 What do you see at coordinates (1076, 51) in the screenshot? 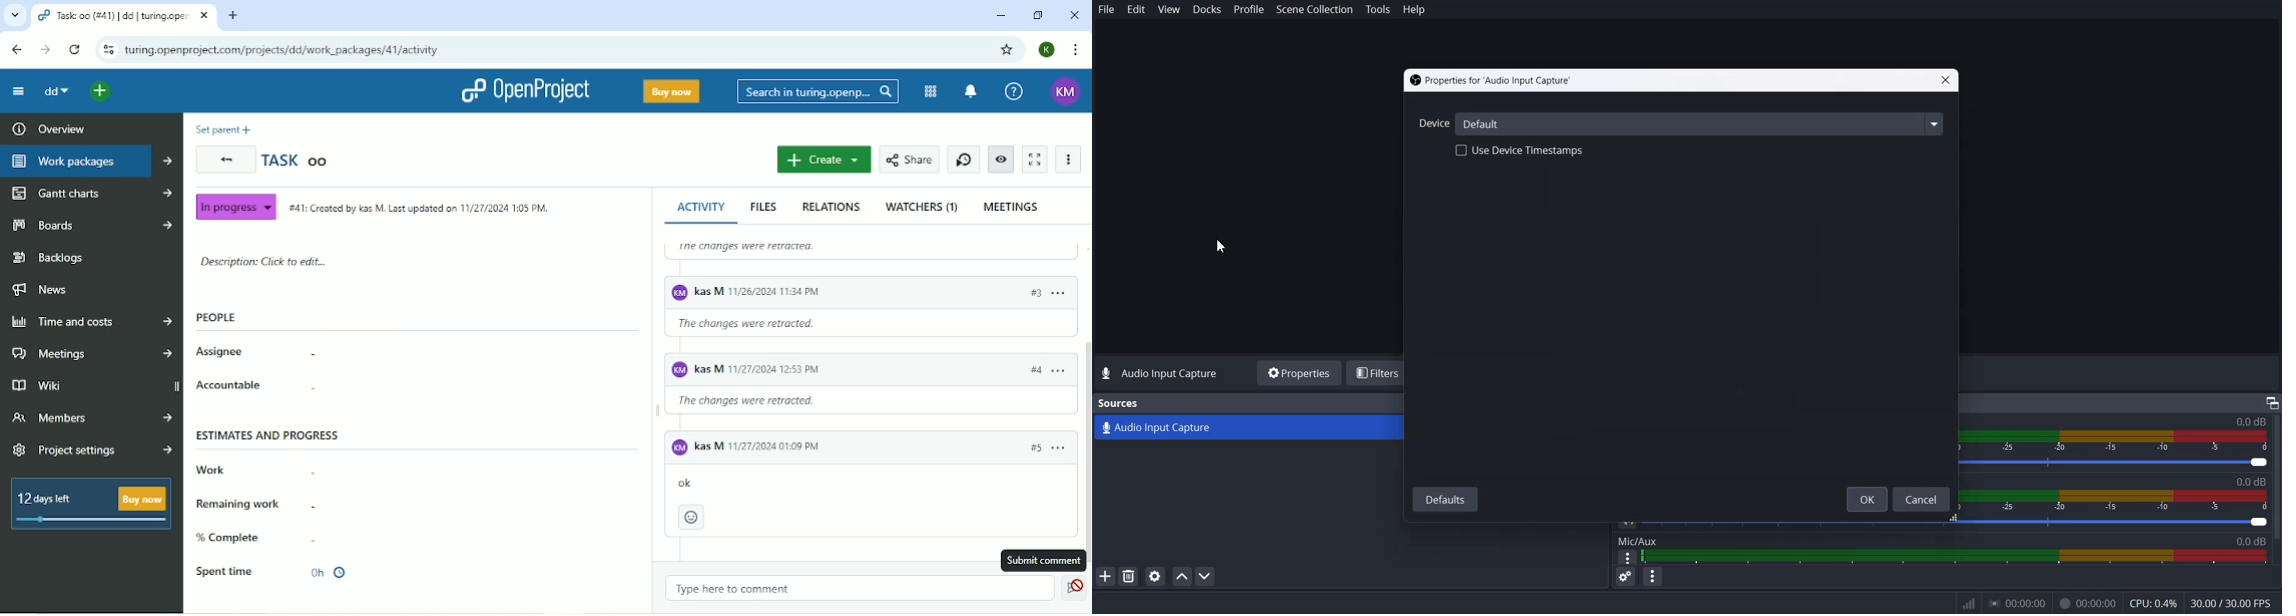
I see `Customize and control google chrome` at bounding box center [1076, 51].